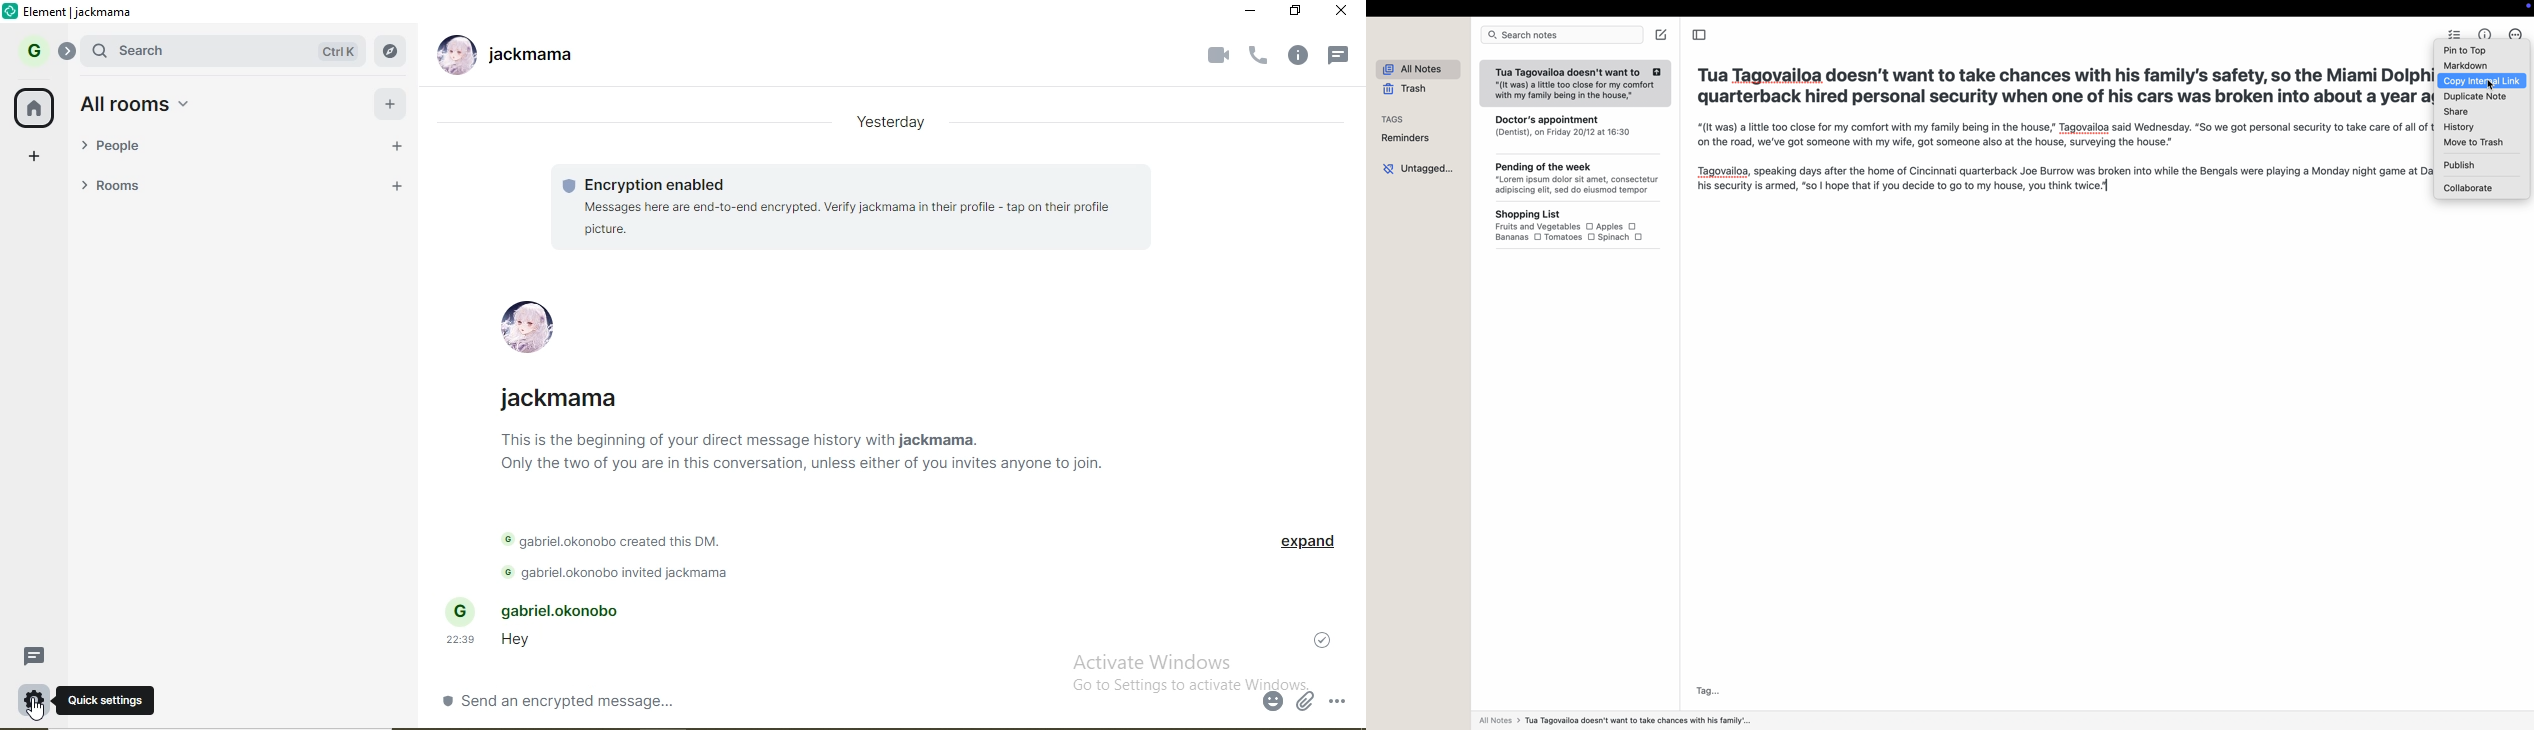 This screenshot has width=2548, height=756. Describe the element at coordinates (1711, 690) in the screenshot. I see `tag` at that location.